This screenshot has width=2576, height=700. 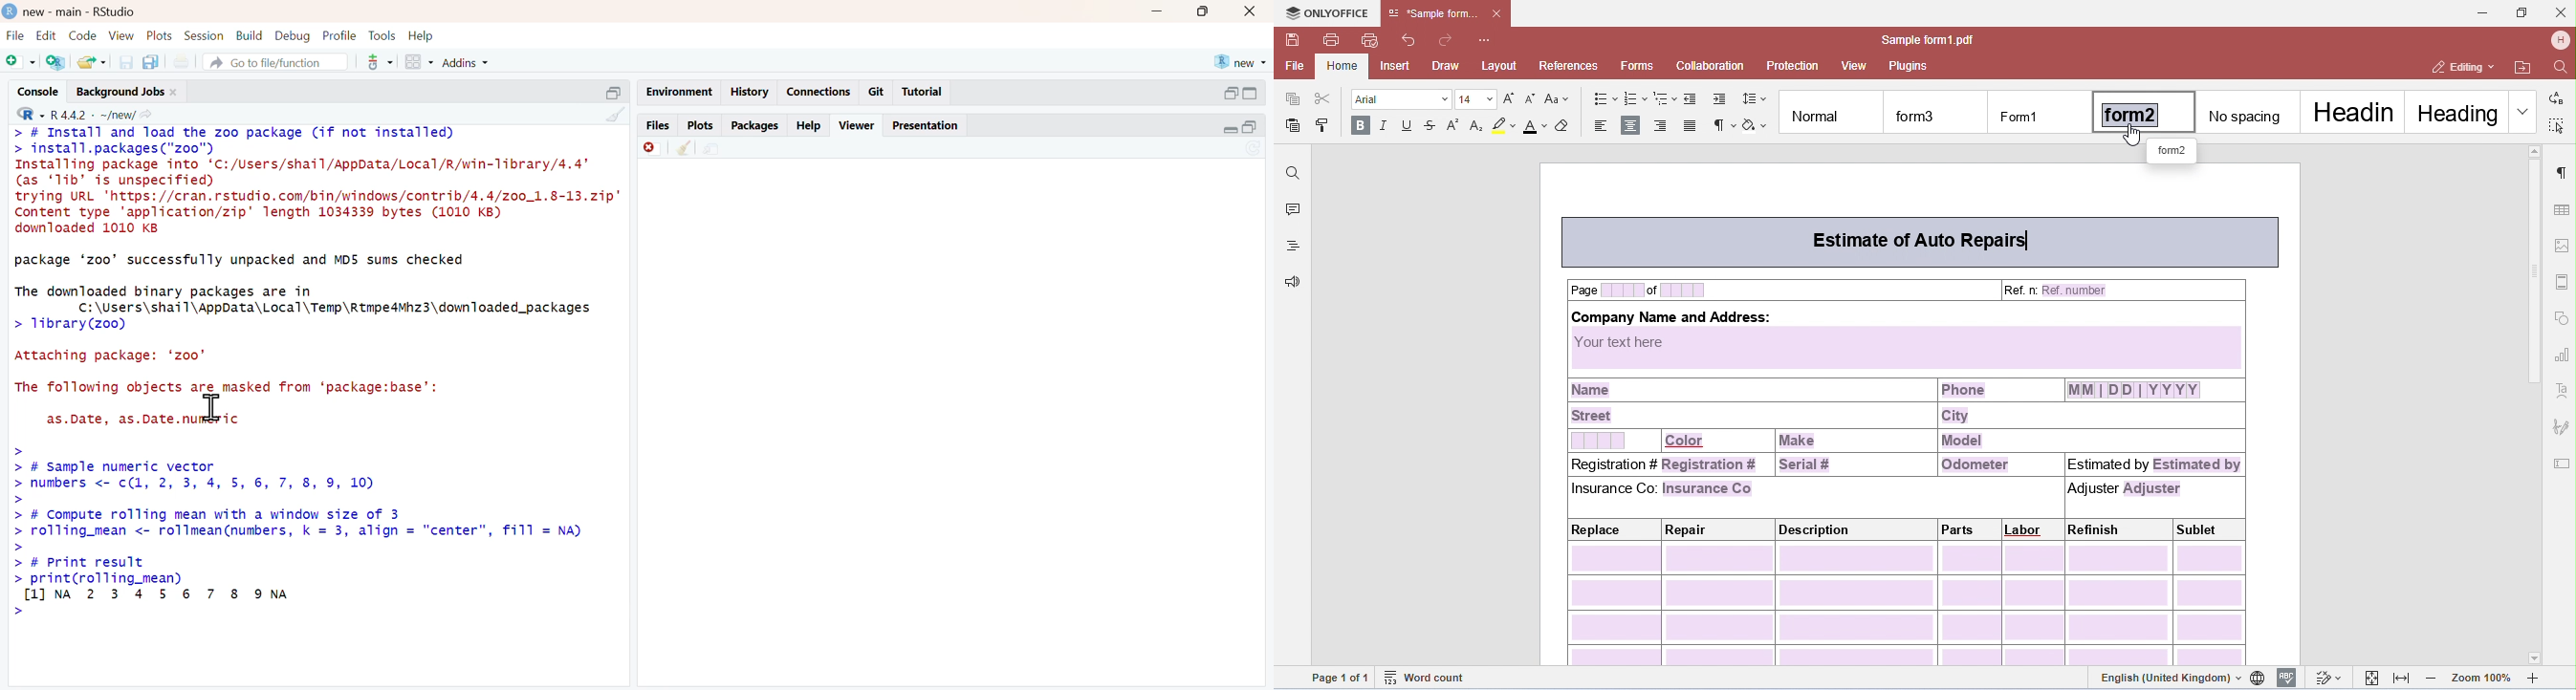 I want to click on enviornment, so click(x=678, y=91).